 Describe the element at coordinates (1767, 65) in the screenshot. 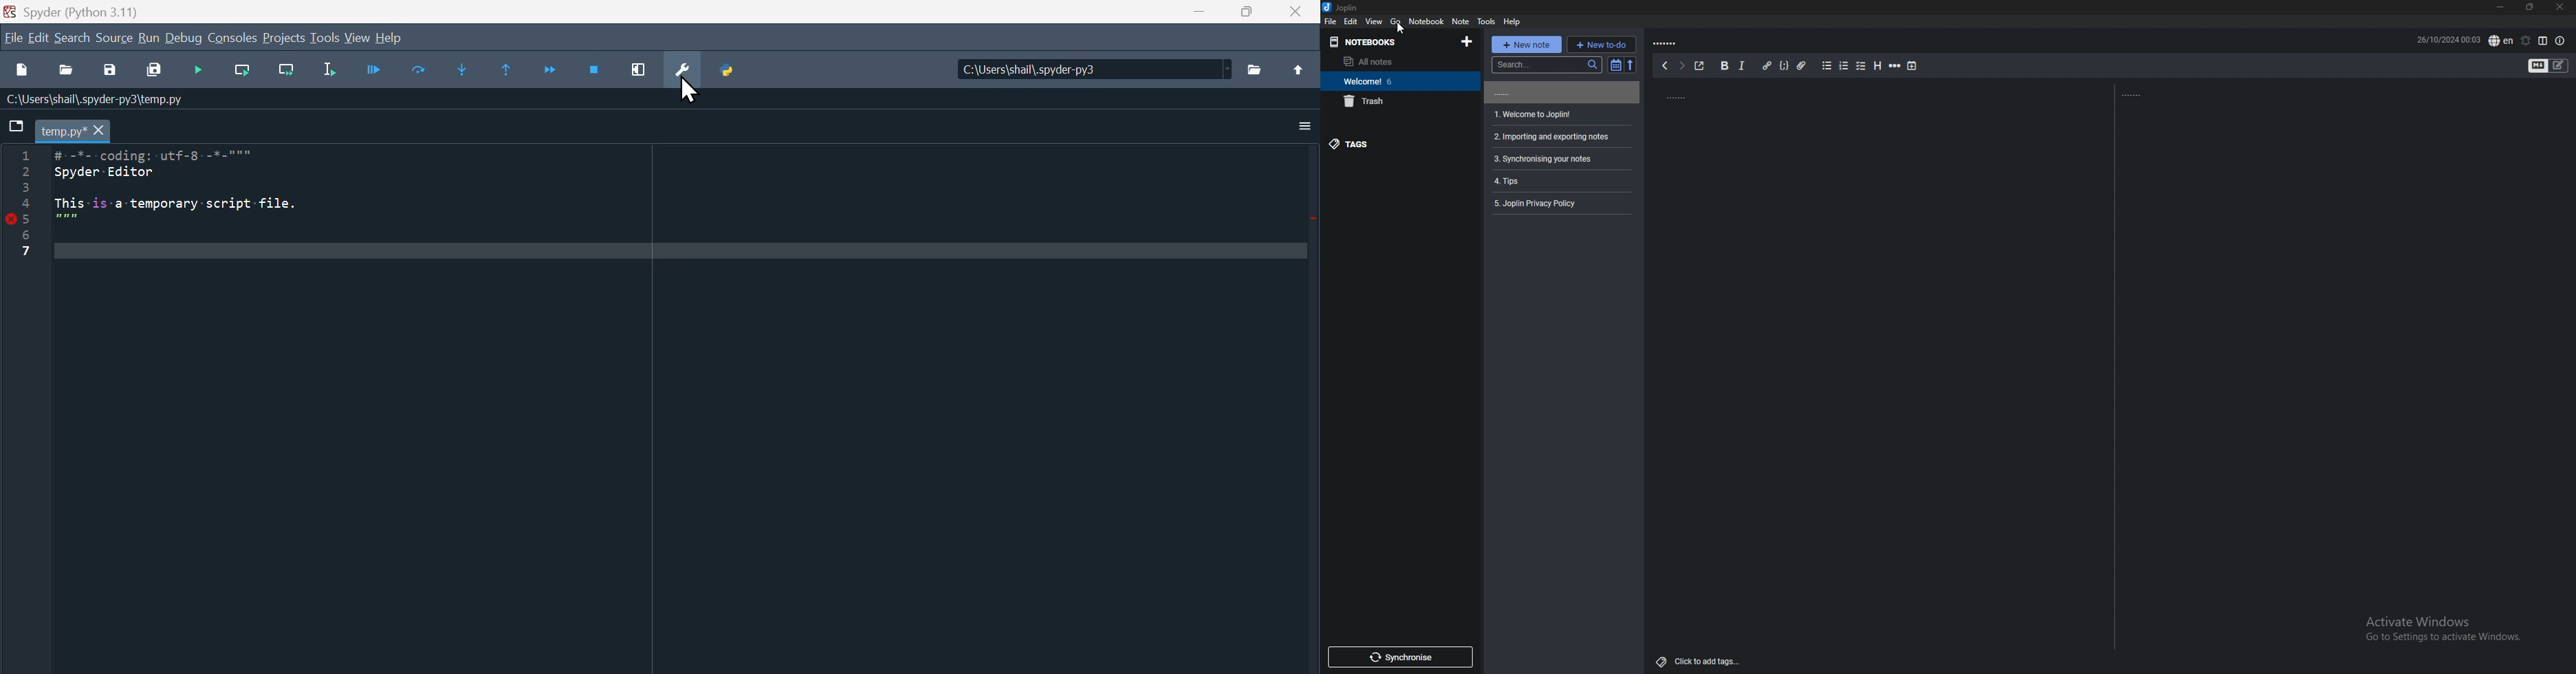

I see `add hyperlink` at that location.